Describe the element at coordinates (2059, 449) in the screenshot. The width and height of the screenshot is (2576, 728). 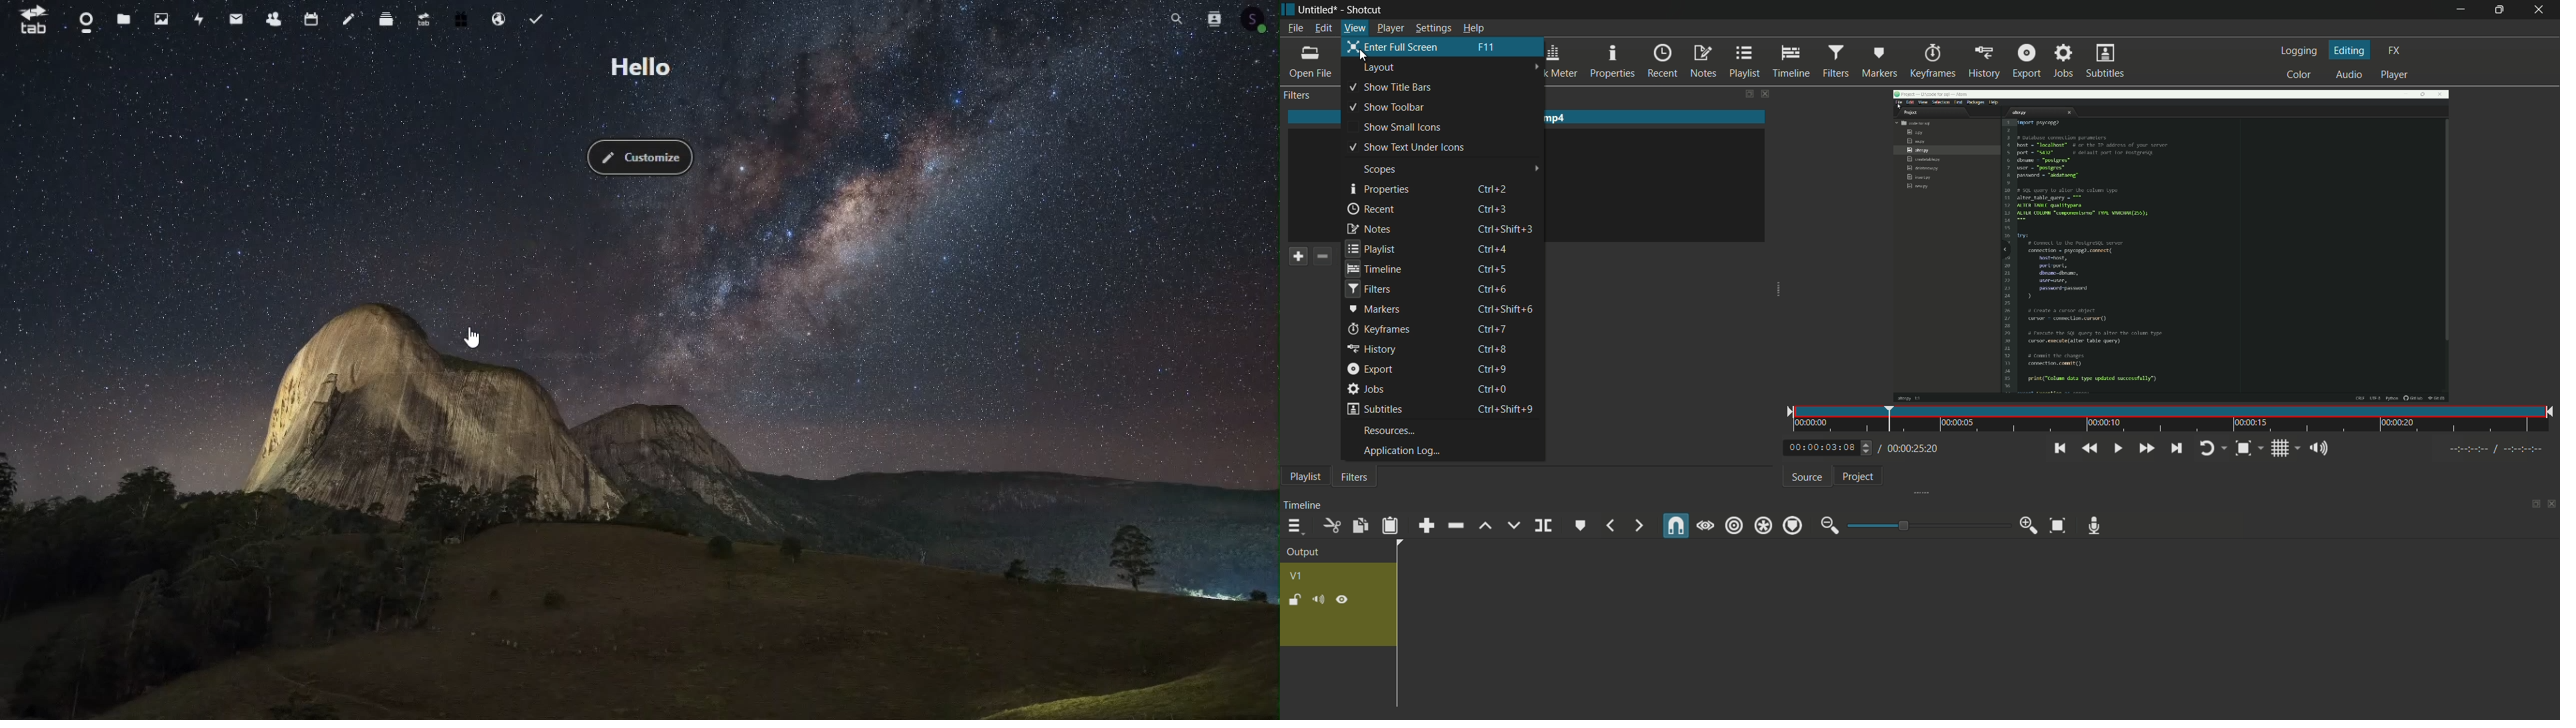
I see `skip to the previous point` at that location.